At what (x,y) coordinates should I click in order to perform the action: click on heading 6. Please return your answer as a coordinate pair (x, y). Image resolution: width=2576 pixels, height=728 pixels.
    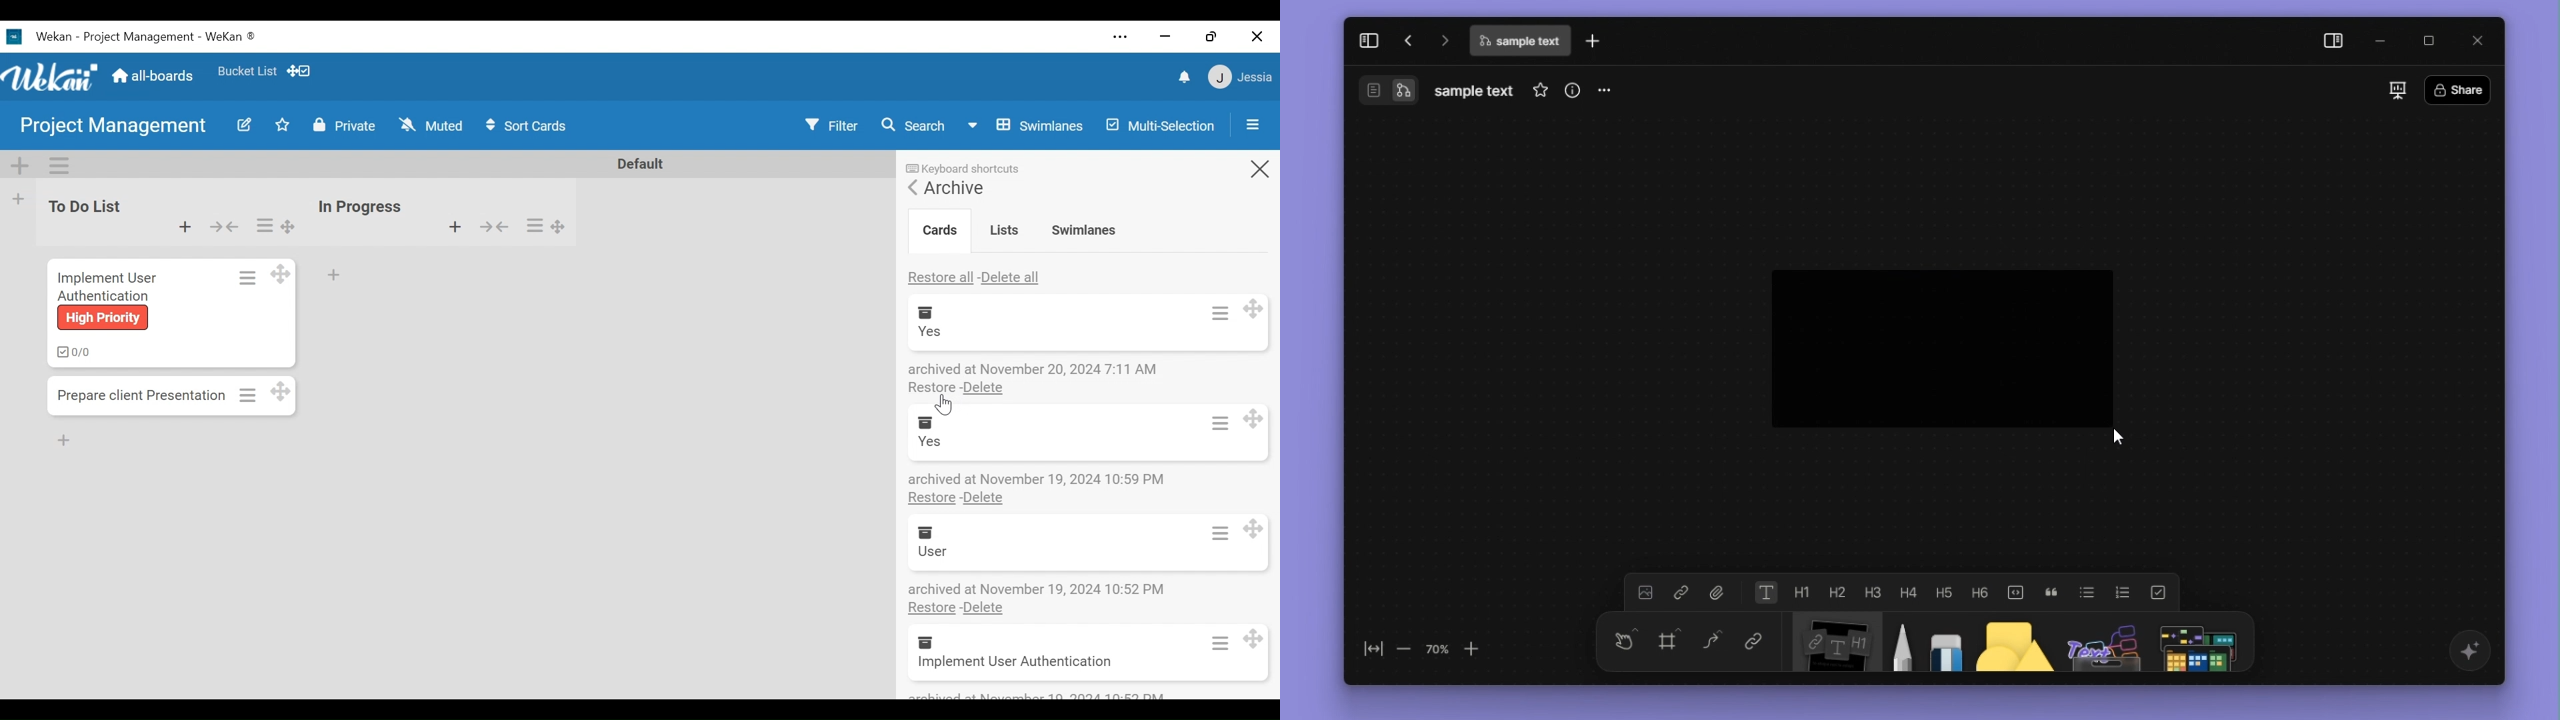
    Looking at the image, I should click on (1982, 591).